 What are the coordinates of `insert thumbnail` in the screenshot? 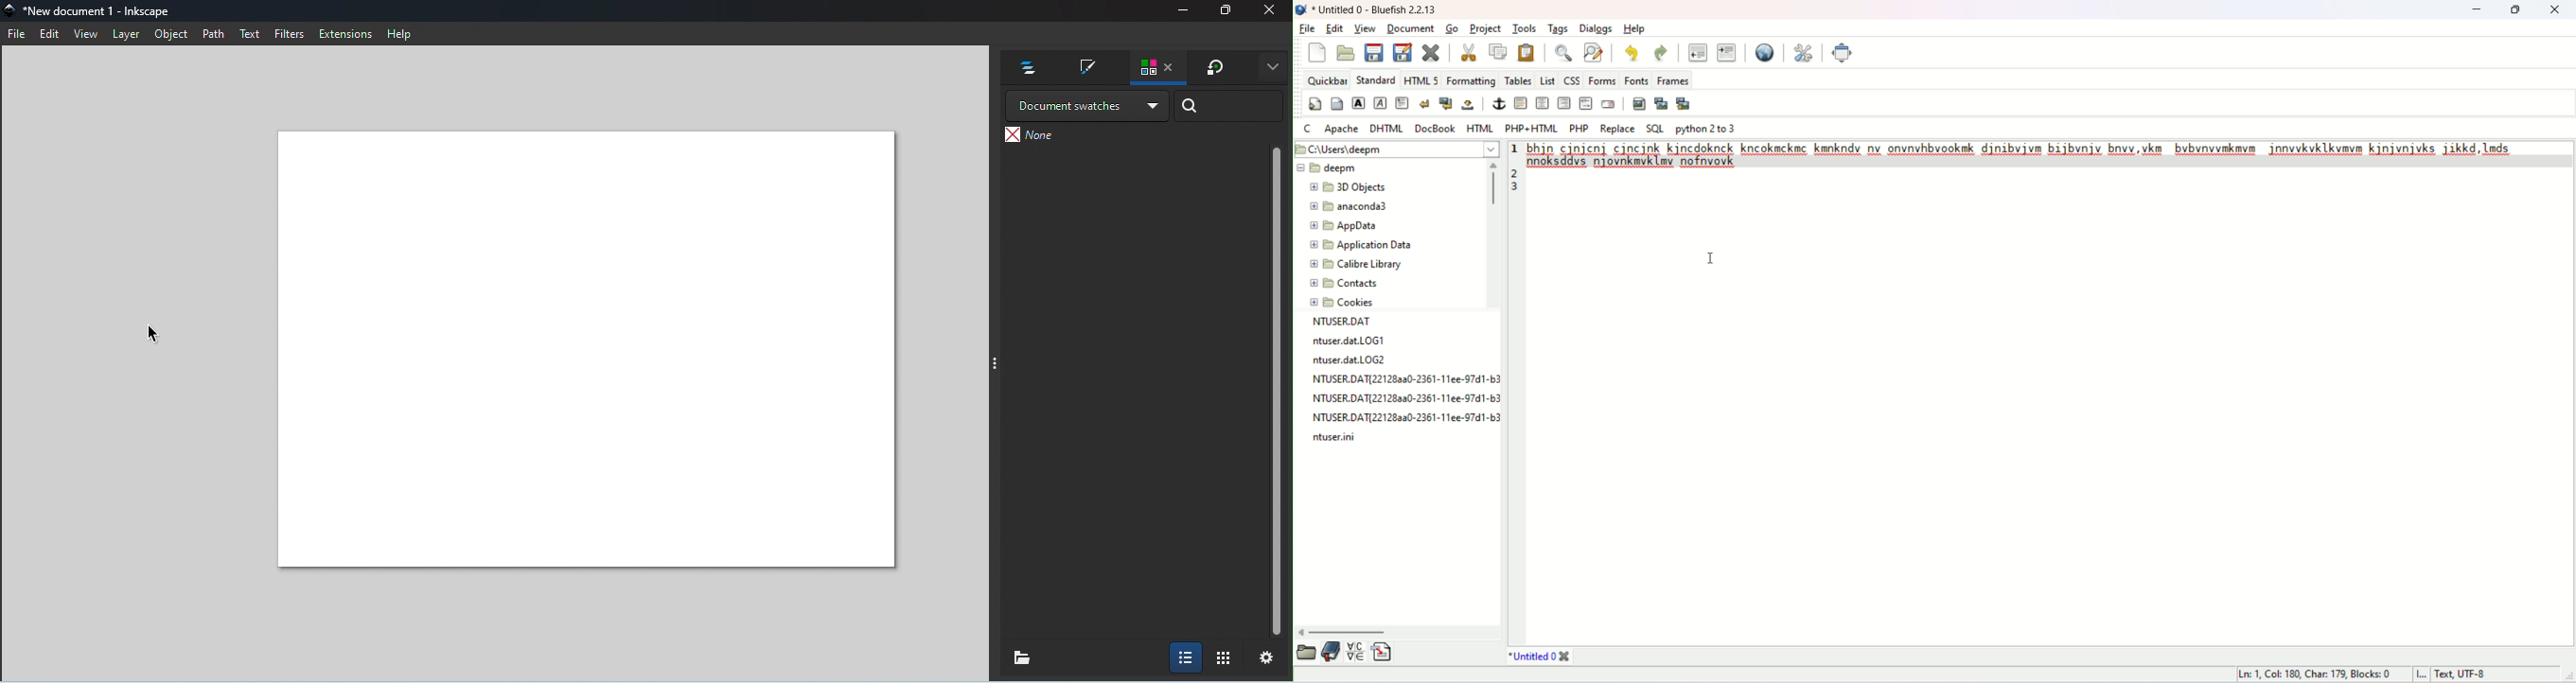 It's located at (1662, 103).